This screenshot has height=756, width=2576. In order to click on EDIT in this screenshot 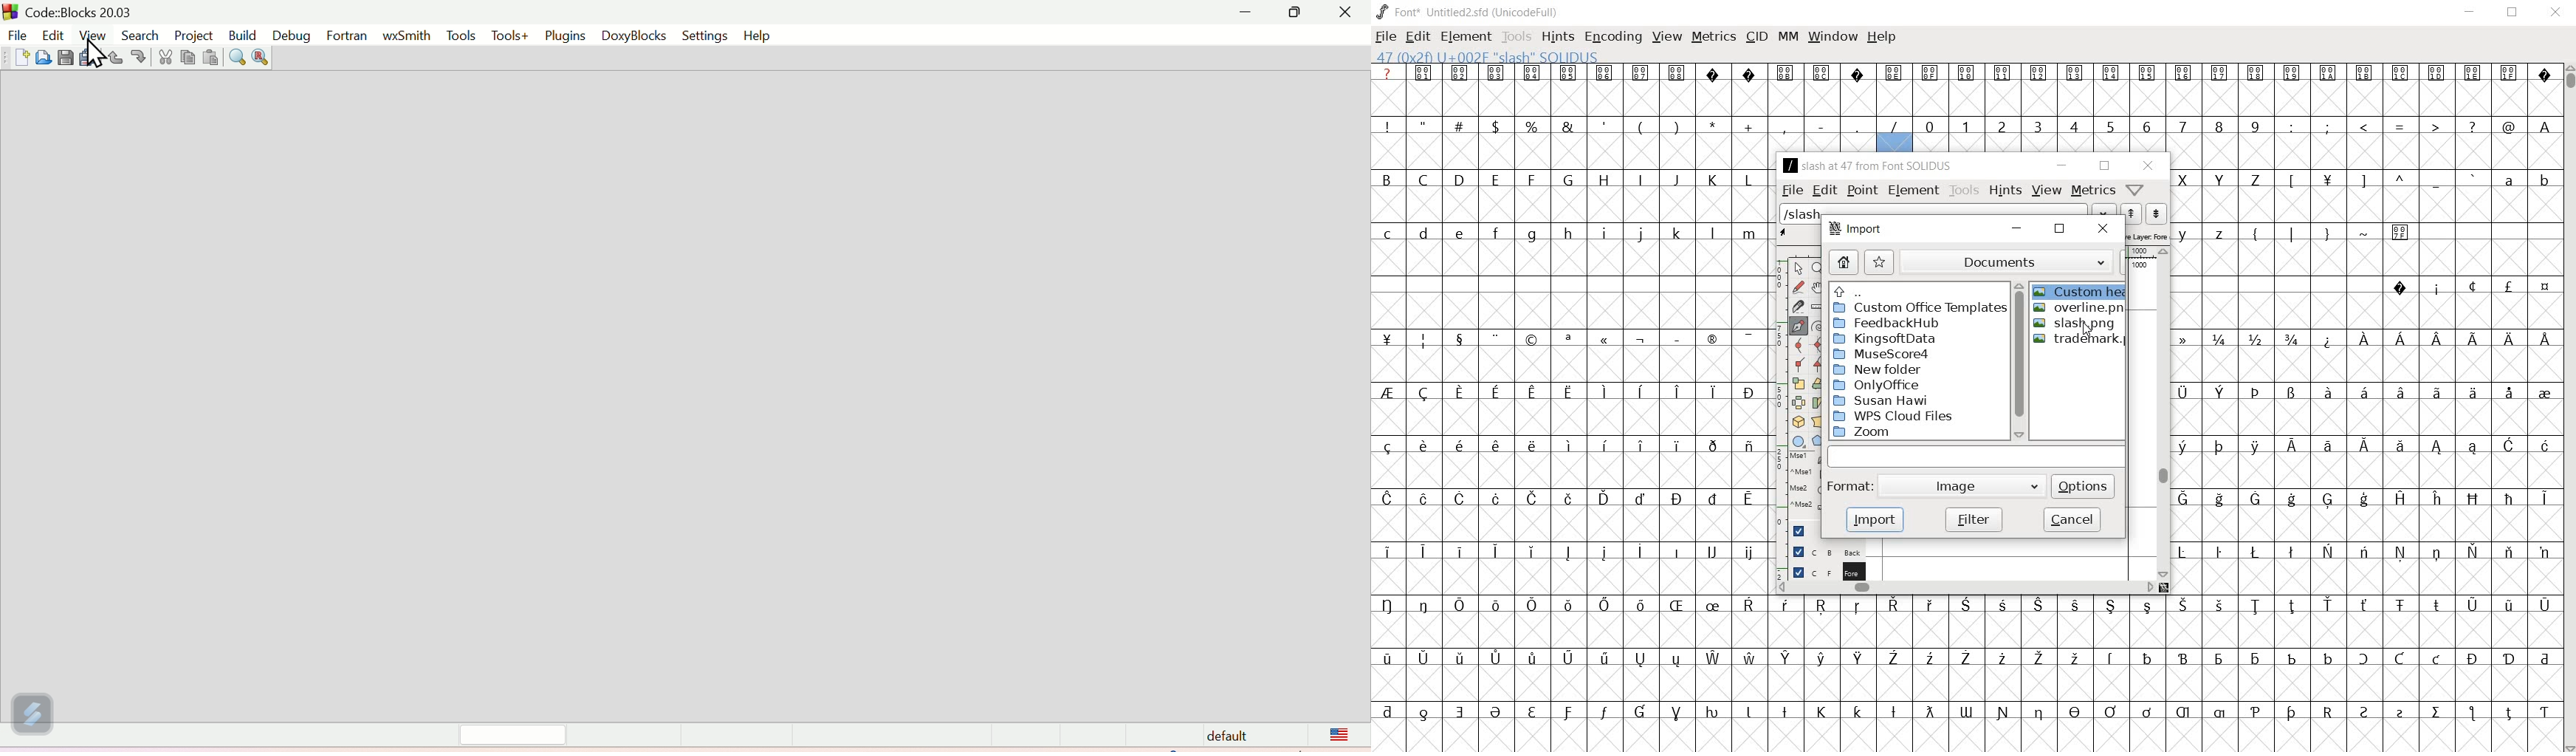, I will do `click(1418, 37)`.